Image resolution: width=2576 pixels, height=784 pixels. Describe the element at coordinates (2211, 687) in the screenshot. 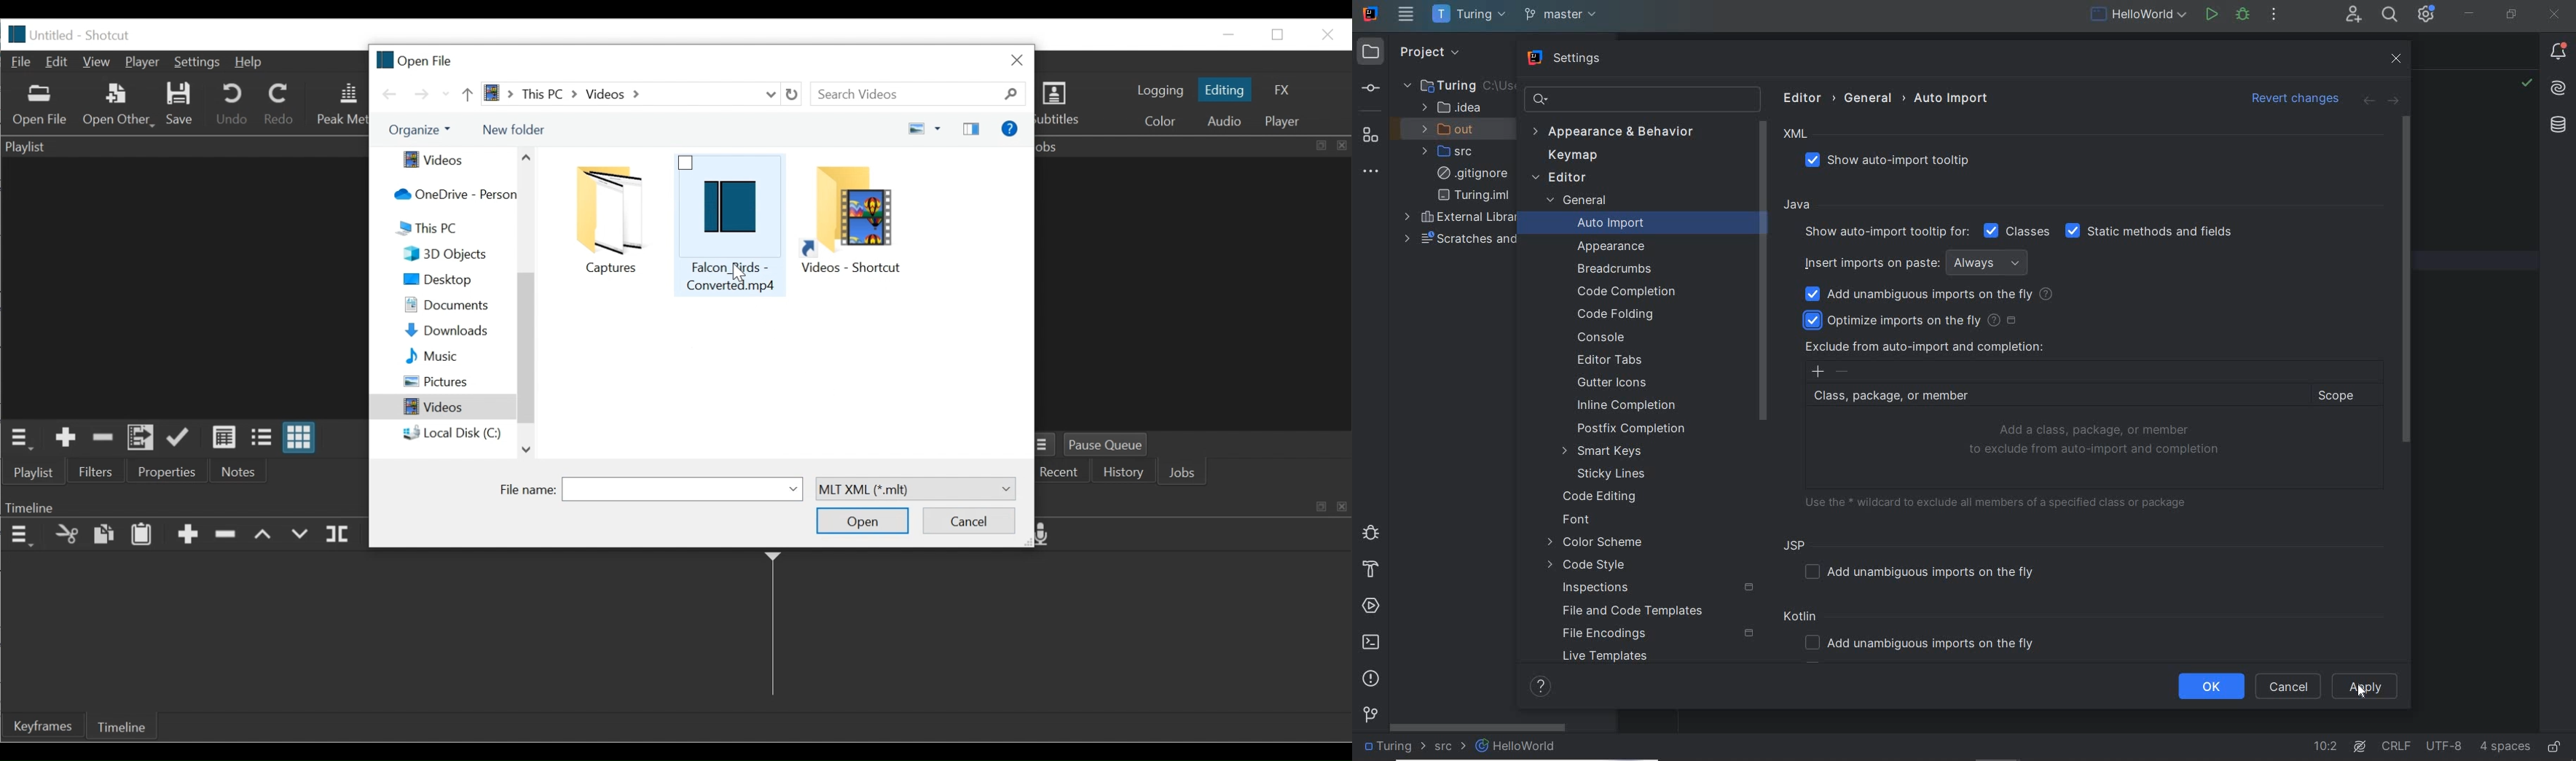

I see `OK` at that location.